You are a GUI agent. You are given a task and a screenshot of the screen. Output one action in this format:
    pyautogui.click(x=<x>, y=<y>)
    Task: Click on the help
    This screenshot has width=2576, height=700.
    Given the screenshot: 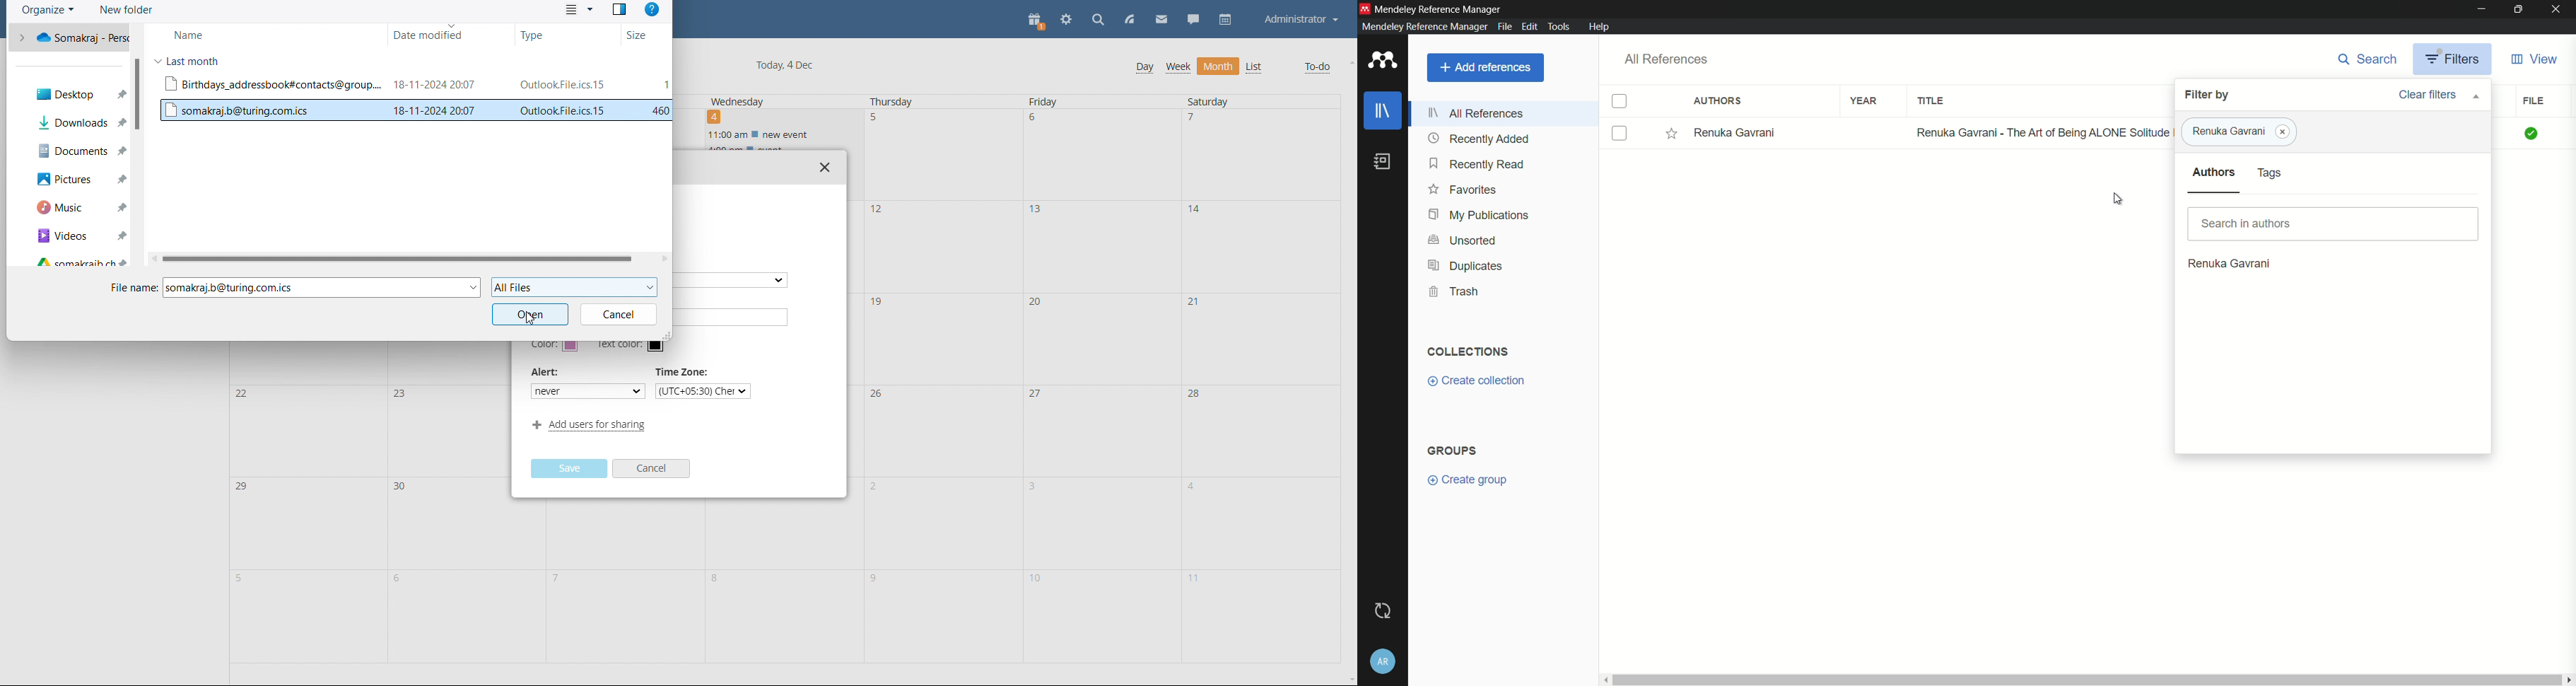 What is the action you would take?
    pyautogui.click(x=651, y=11)
    